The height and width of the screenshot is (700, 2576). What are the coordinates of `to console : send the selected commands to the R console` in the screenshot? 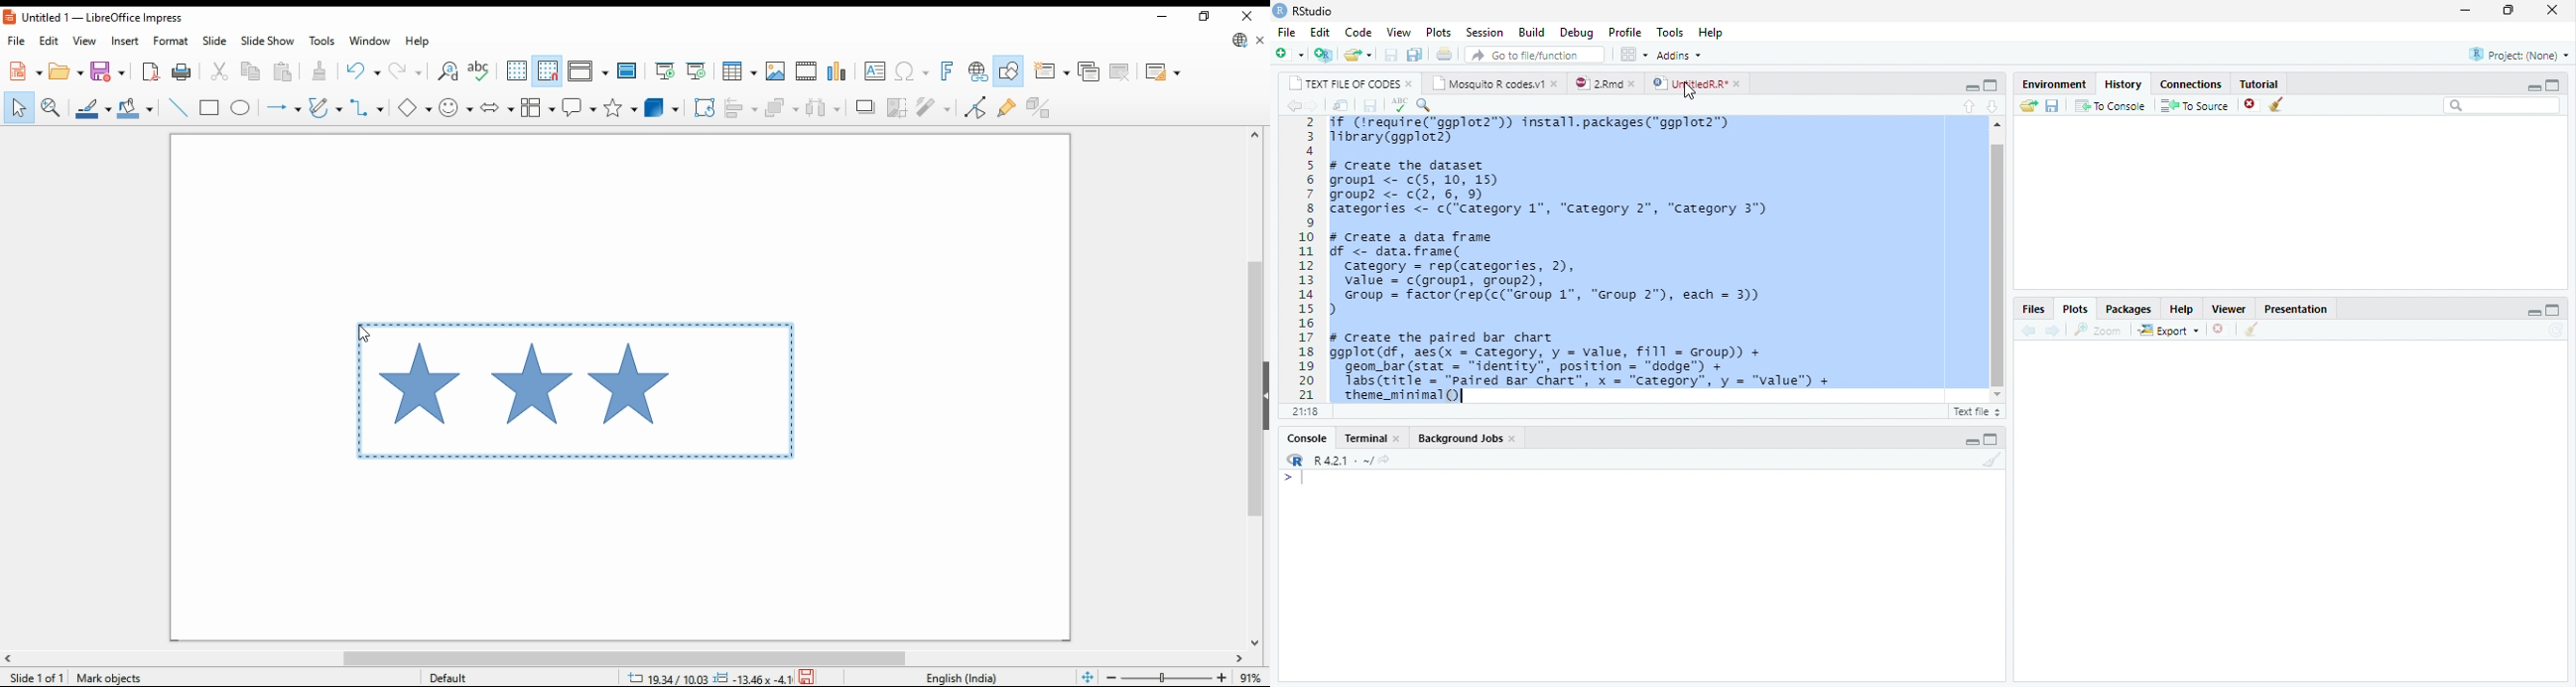 It's located at (2109, 105).